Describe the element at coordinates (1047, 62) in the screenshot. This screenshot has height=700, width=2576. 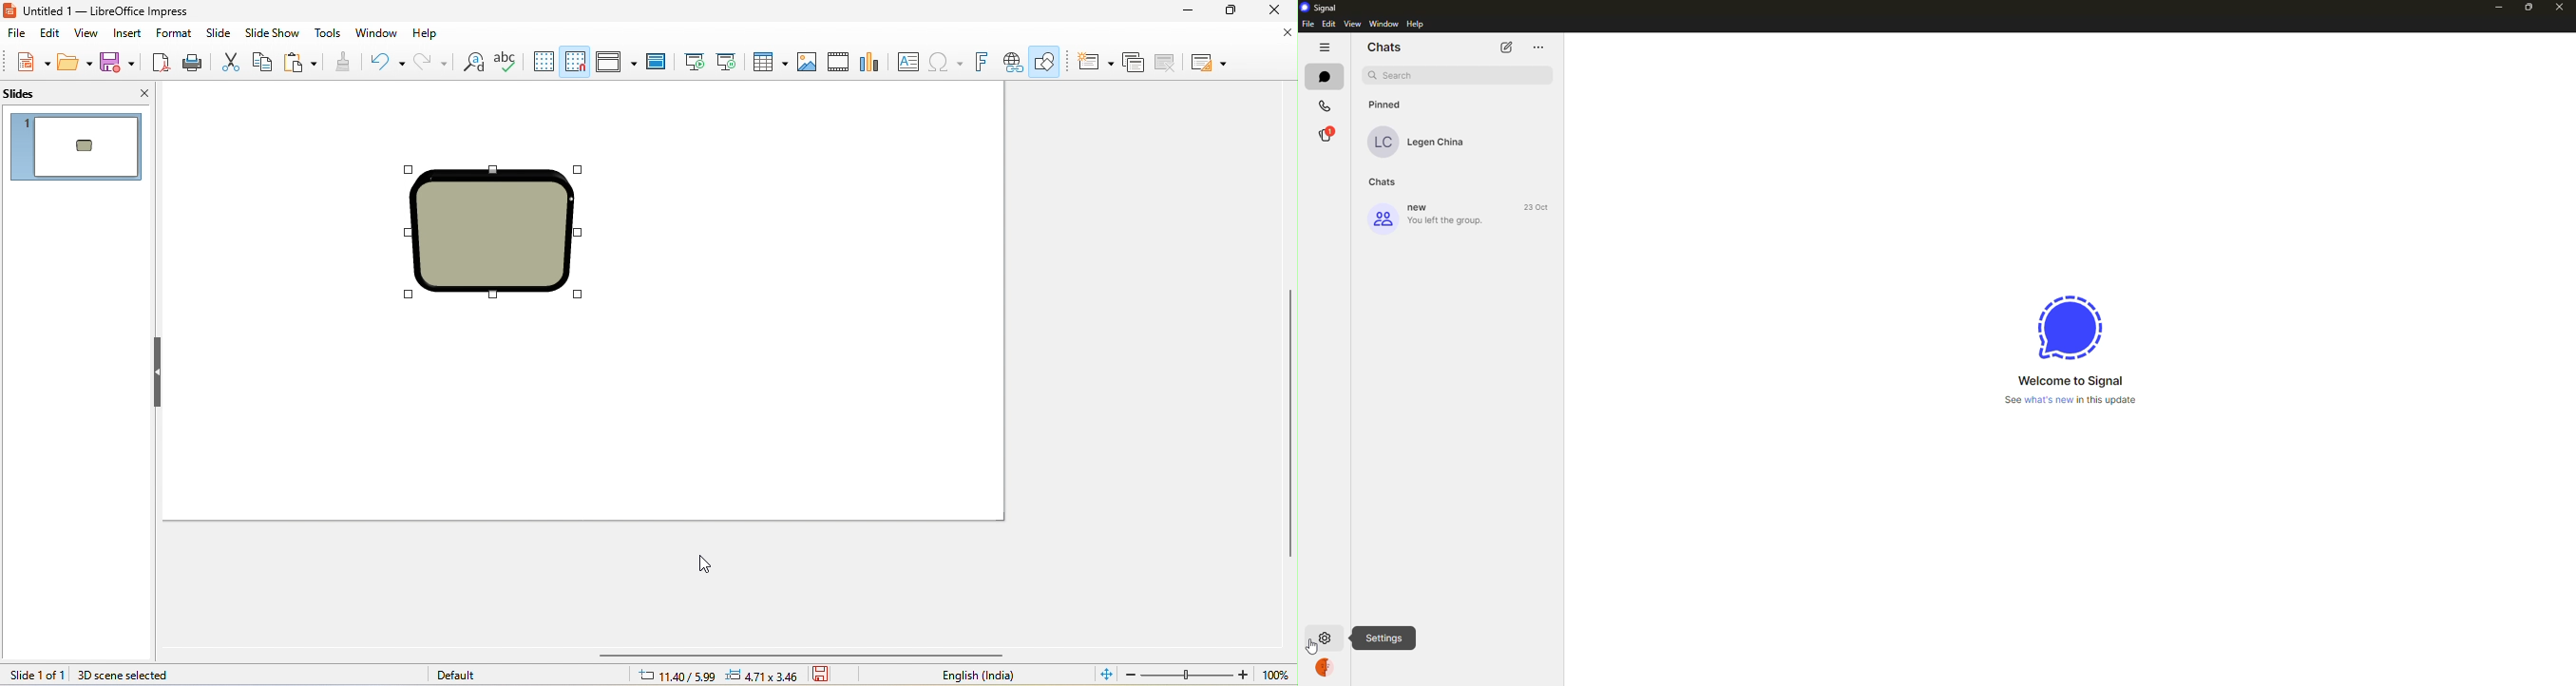
I see `show draw function` at that location.